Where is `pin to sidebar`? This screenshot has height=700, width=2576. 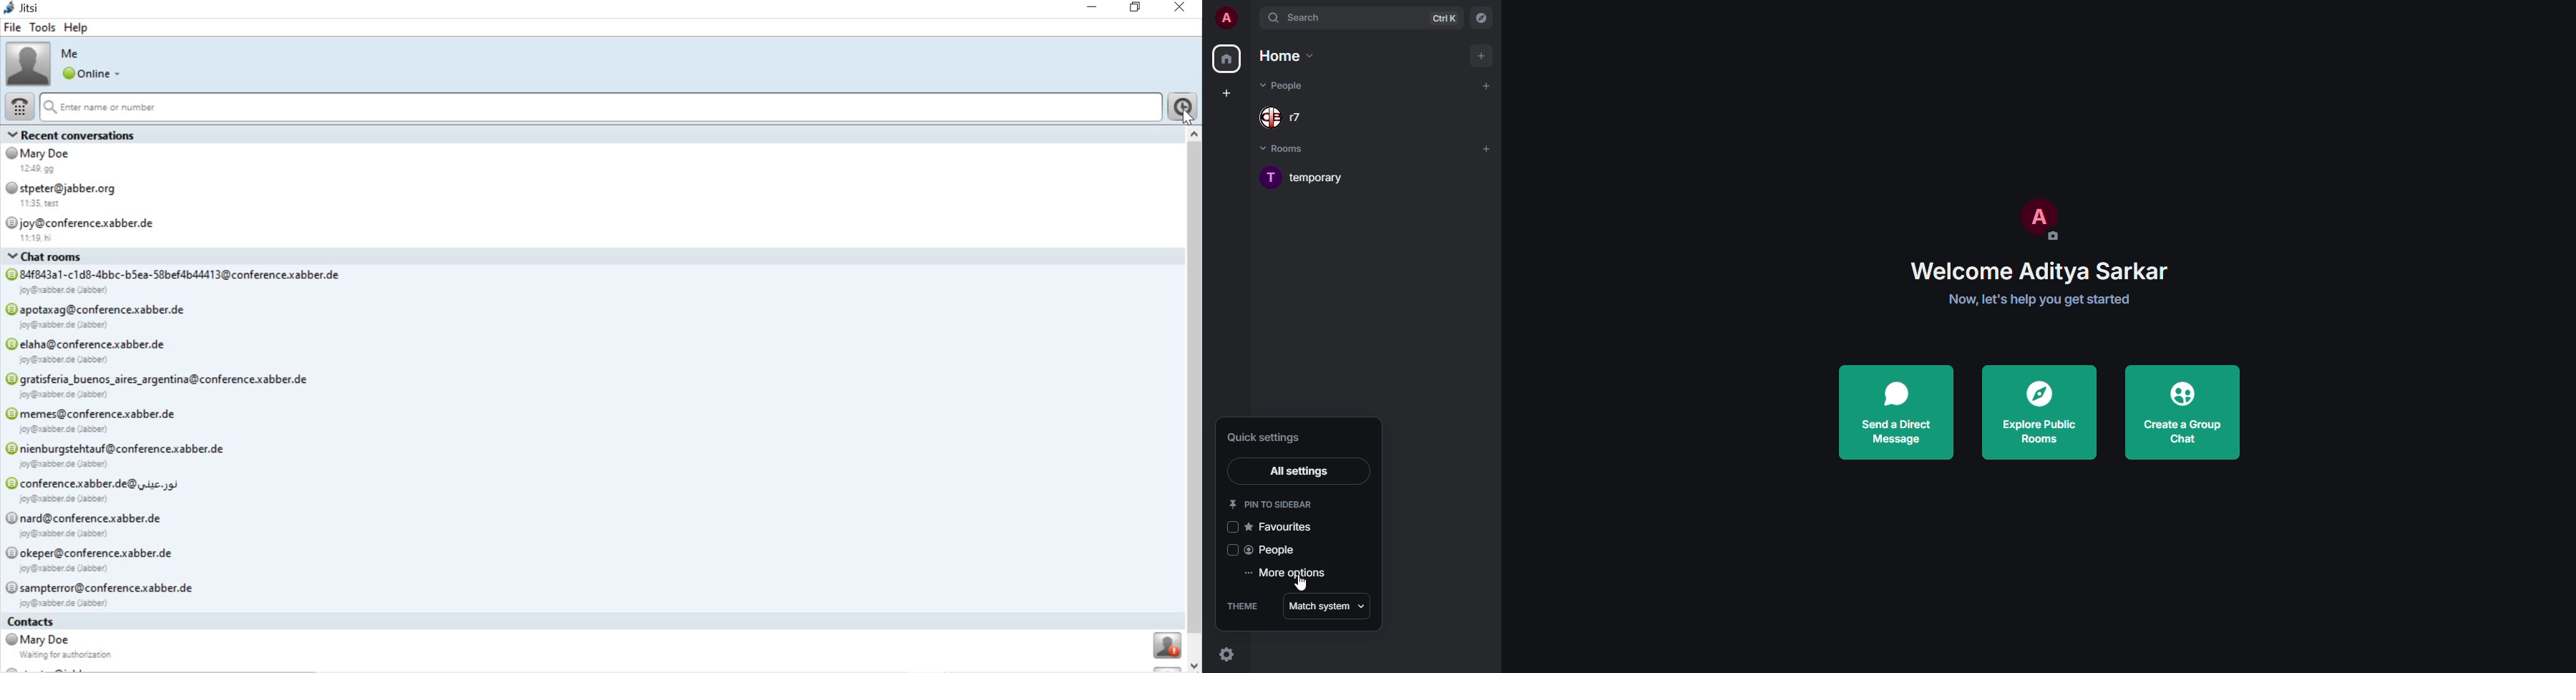
pin to sidebar is located at coordinates (1276, 503).